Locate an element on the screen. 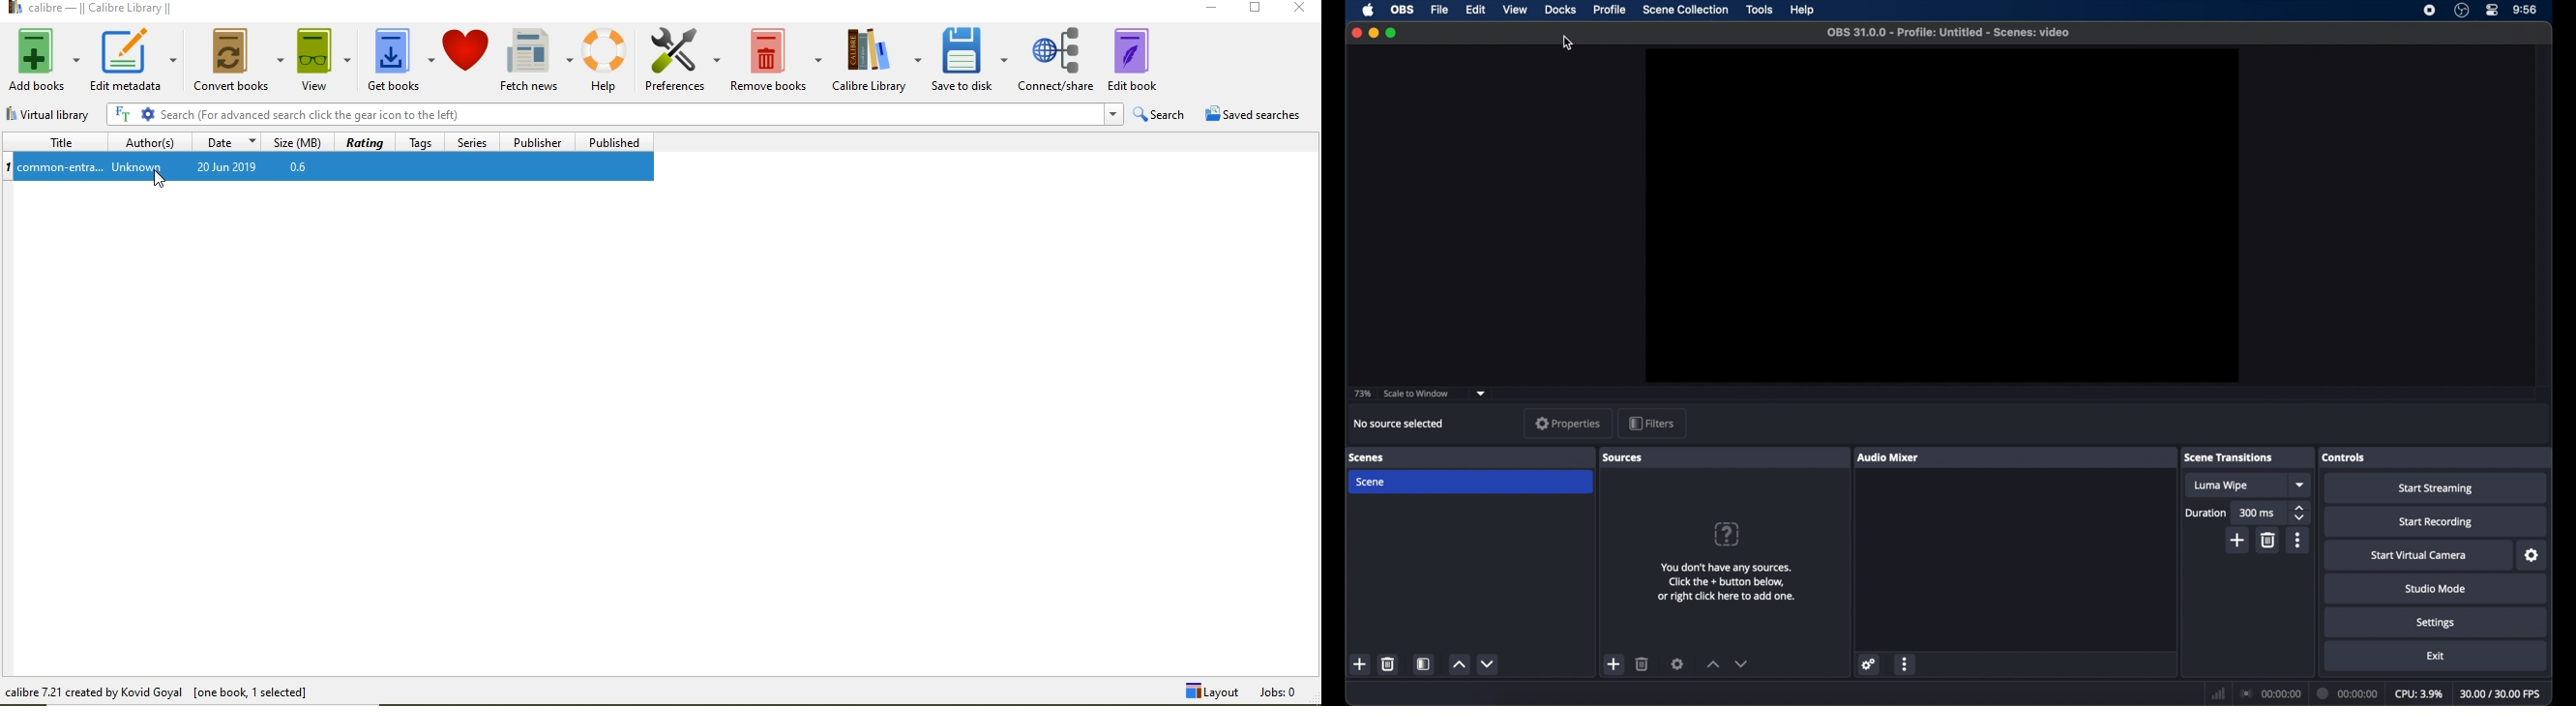 This screenshot has height=728, width=2576. cursor is located at coordinates (1567, 43).